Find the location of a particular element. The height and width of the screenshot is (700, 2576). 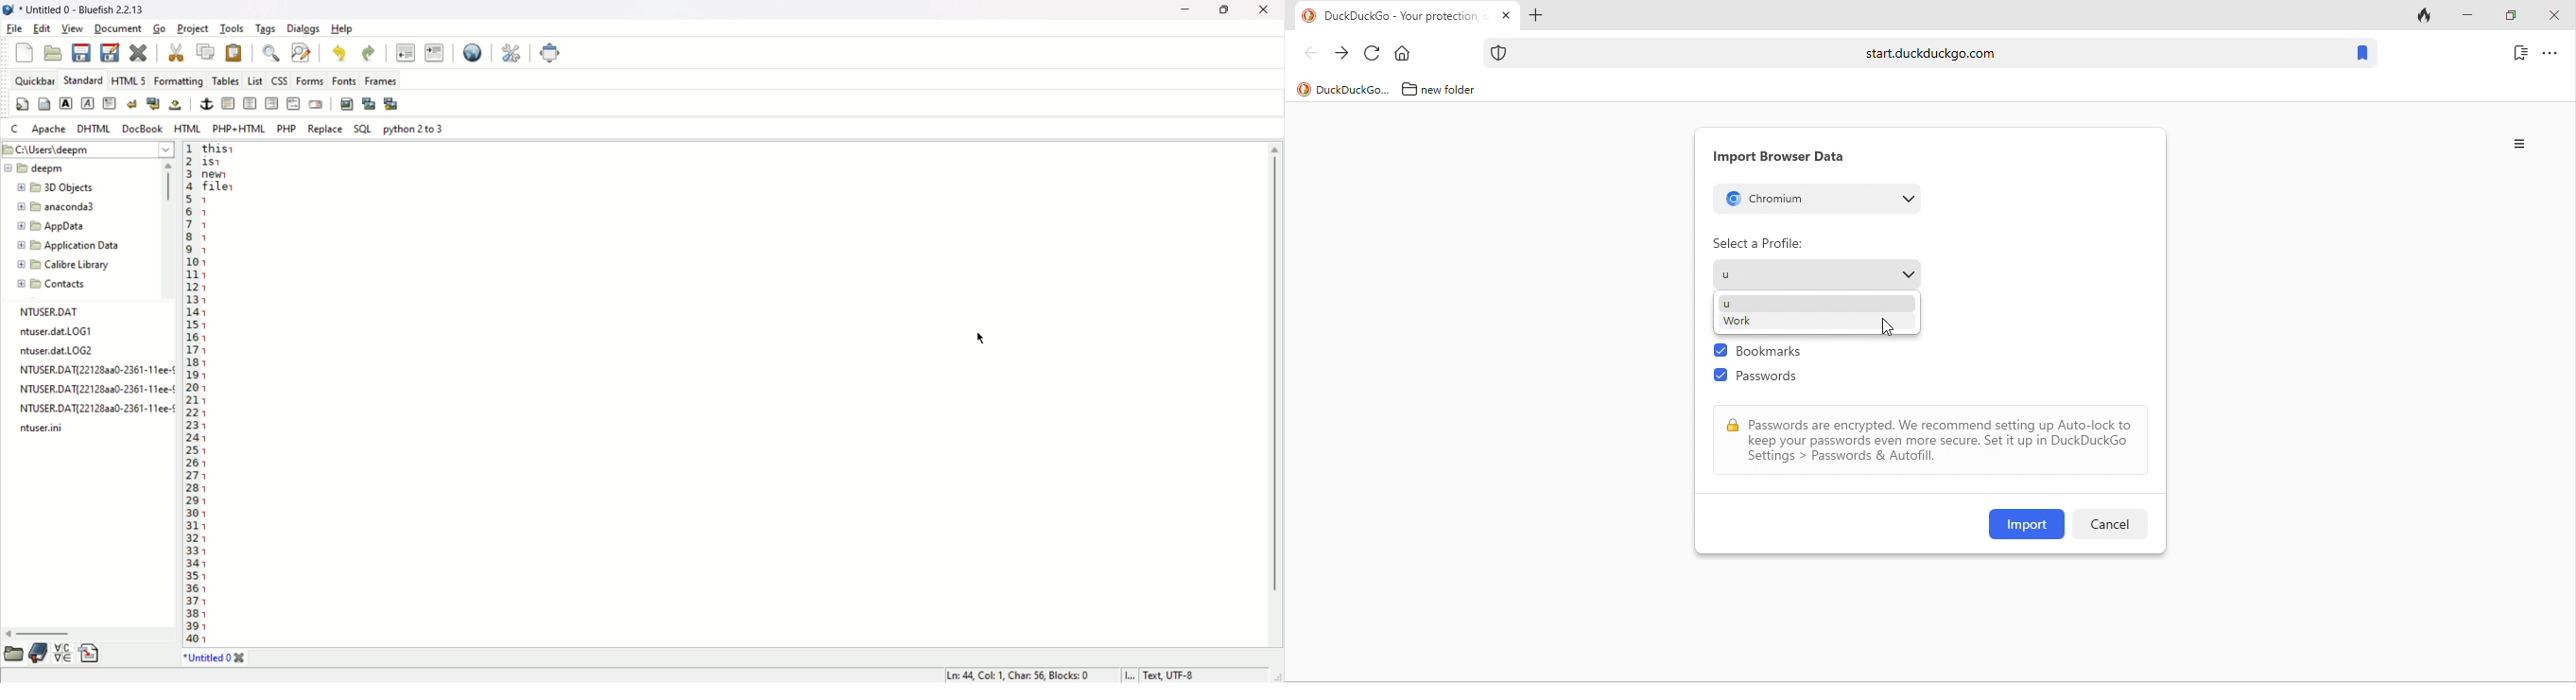

Formatting is located at coordinates (178, 80).